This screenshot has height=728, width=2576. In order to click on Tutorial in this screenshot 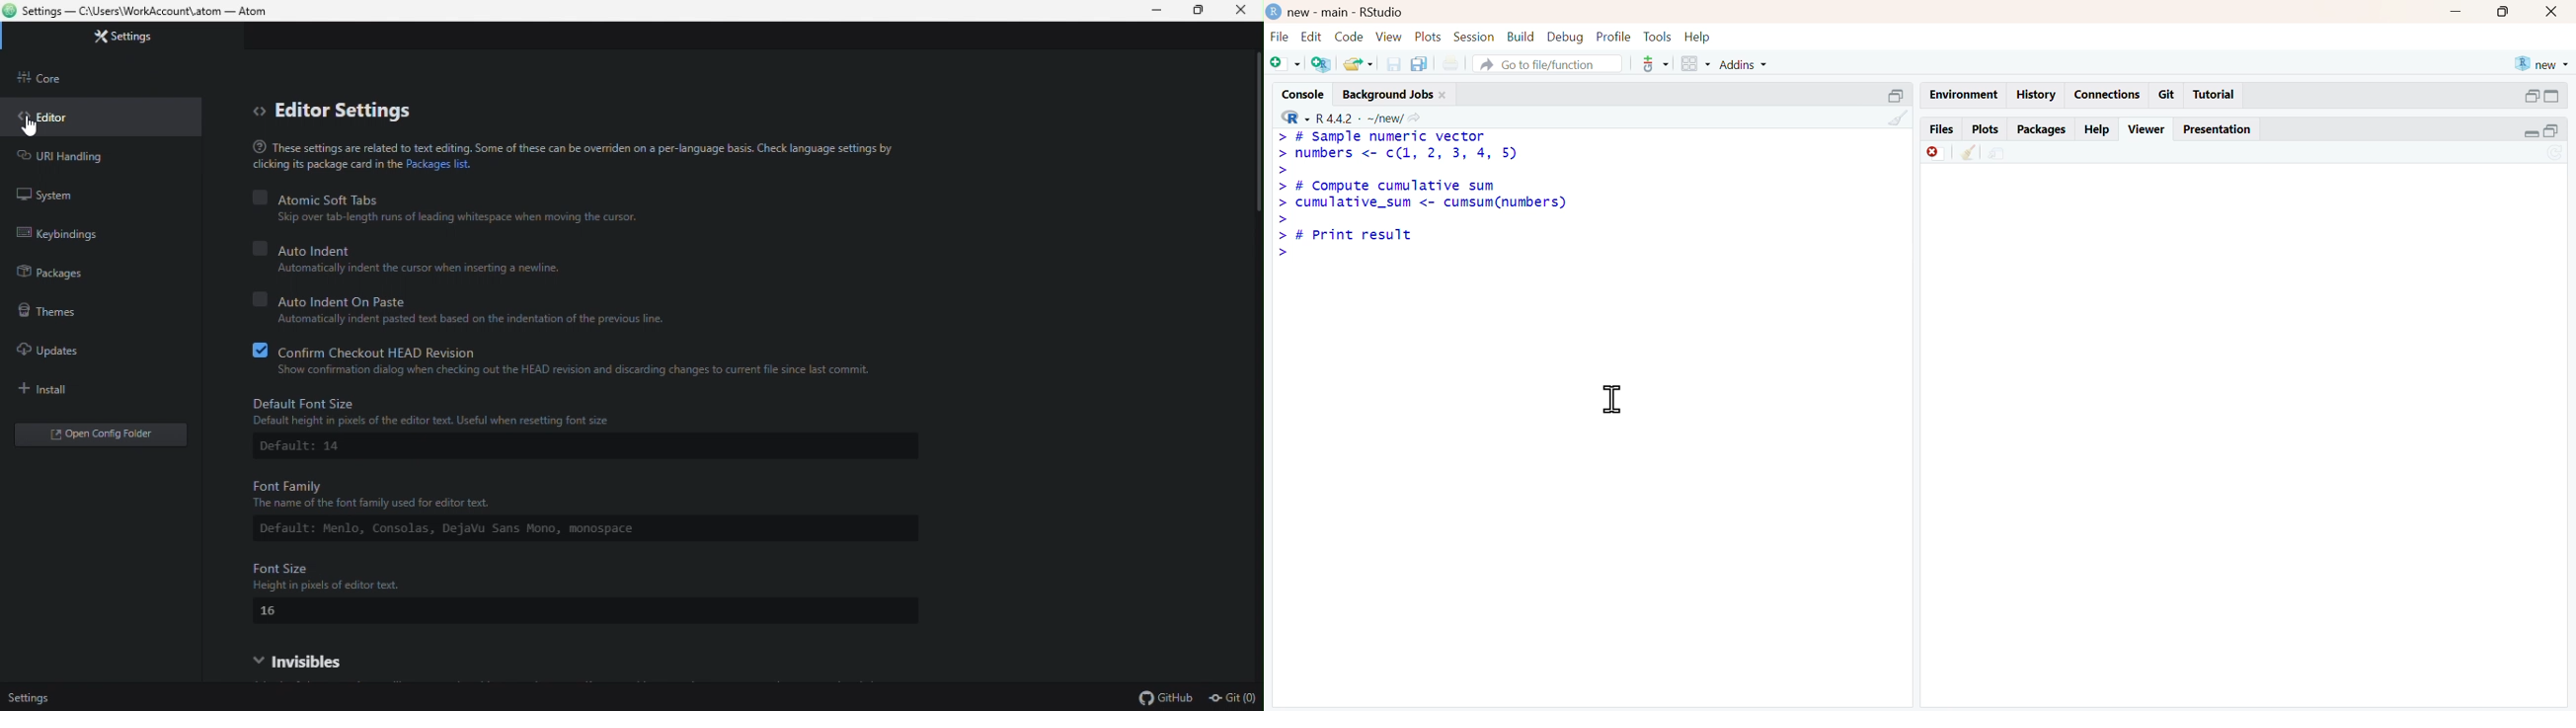, I will do `click(2214, 94)`.